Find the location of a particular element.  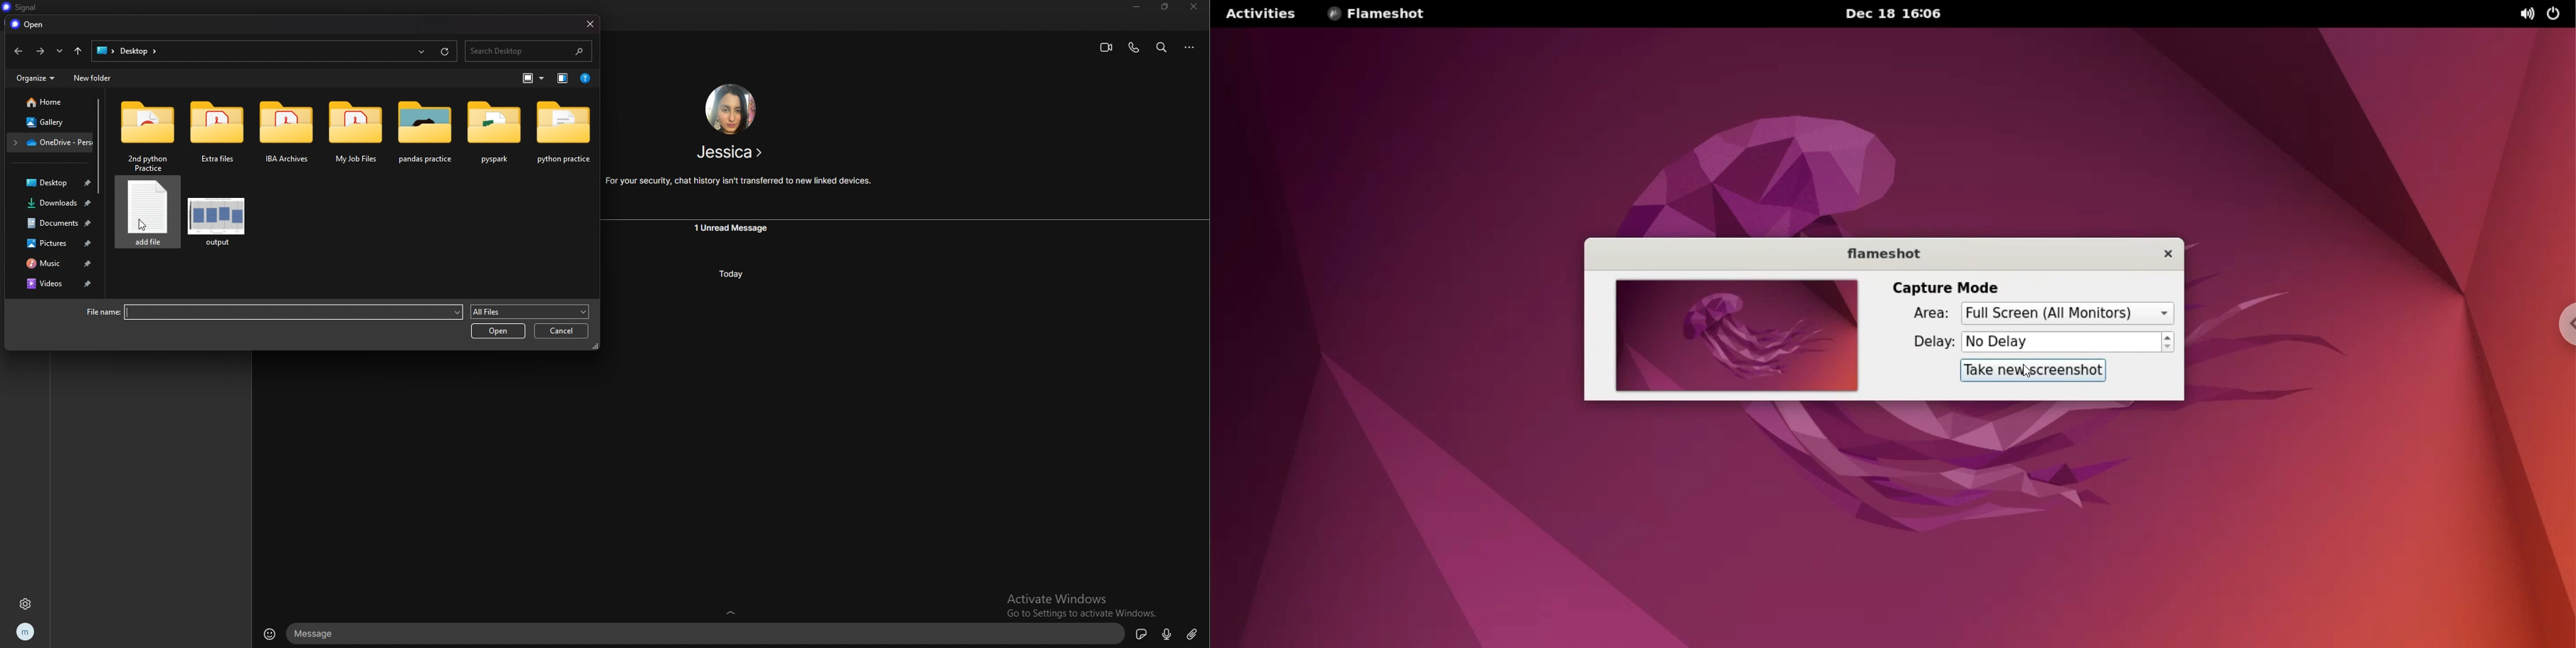

video call is located at coordinates (1107, 48).